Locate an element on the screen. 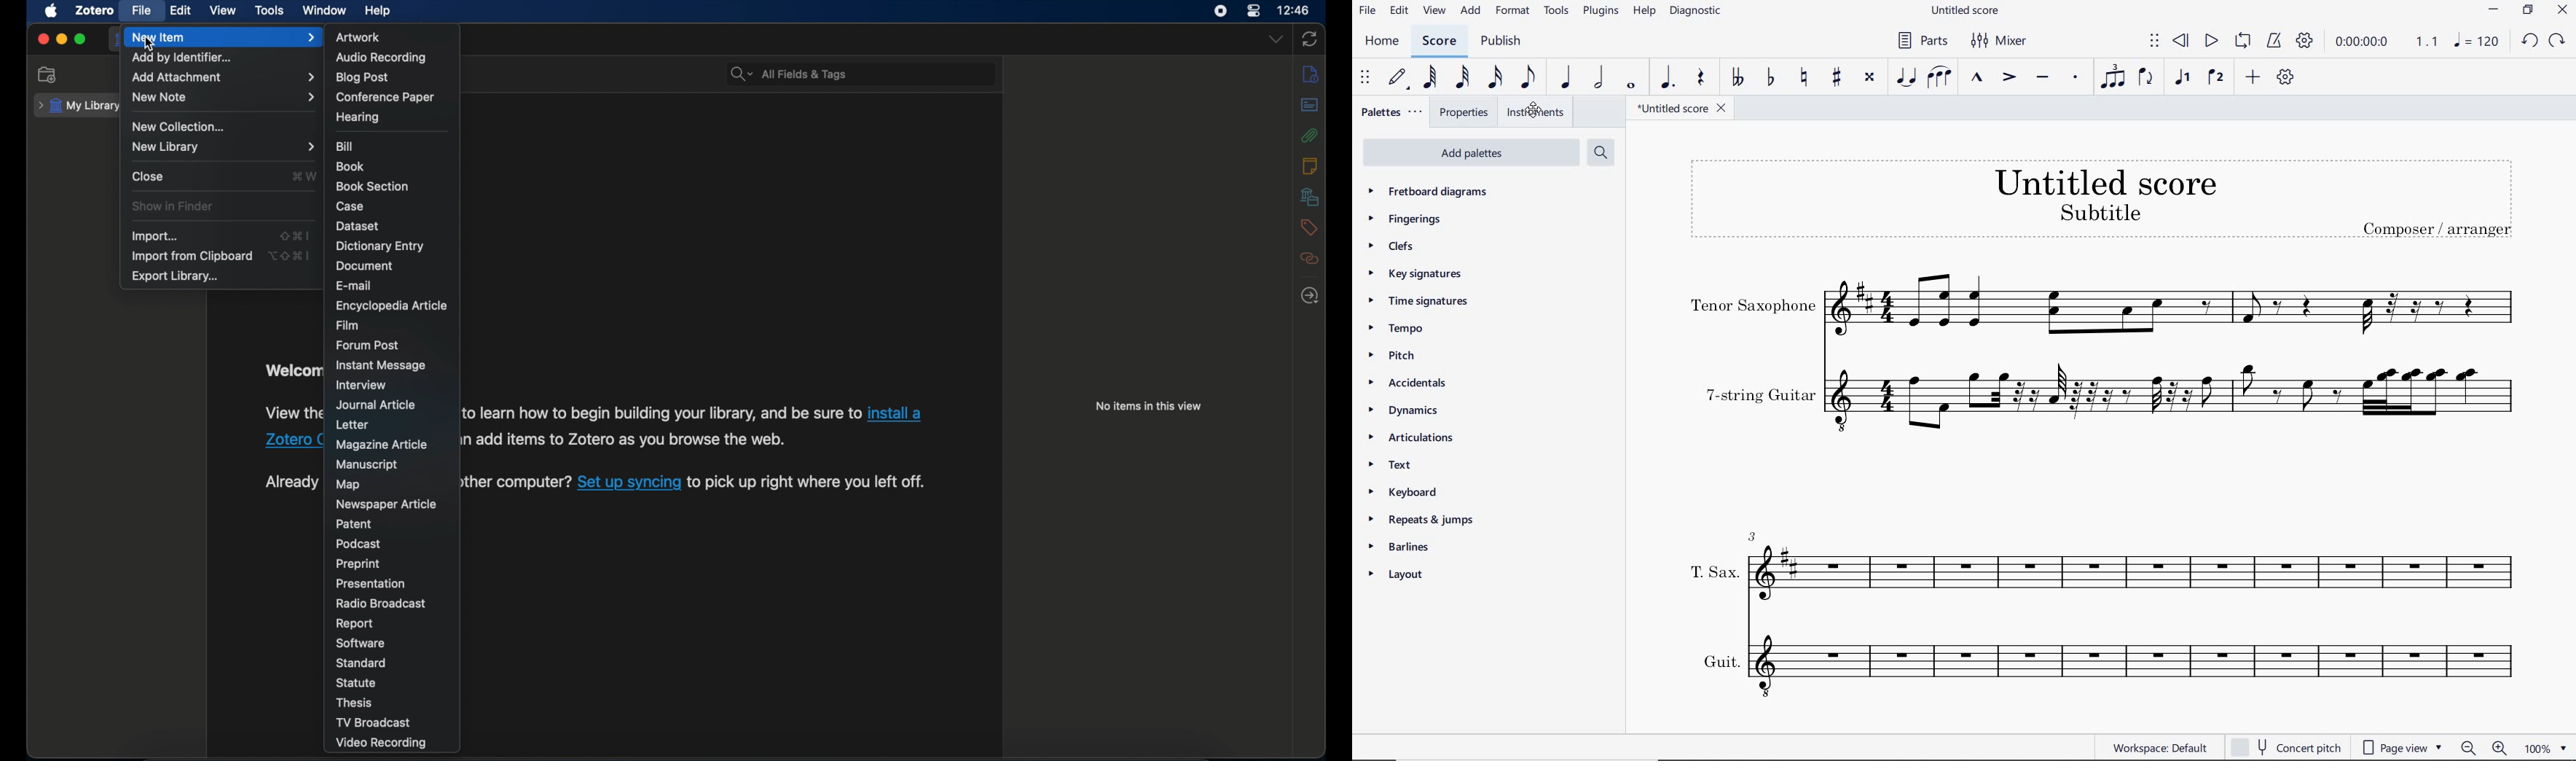 Image resolution: width=2576 pixels, height=784 pixels. DEFAULT (STEP TIME) is located at coordinates (1397, 79).